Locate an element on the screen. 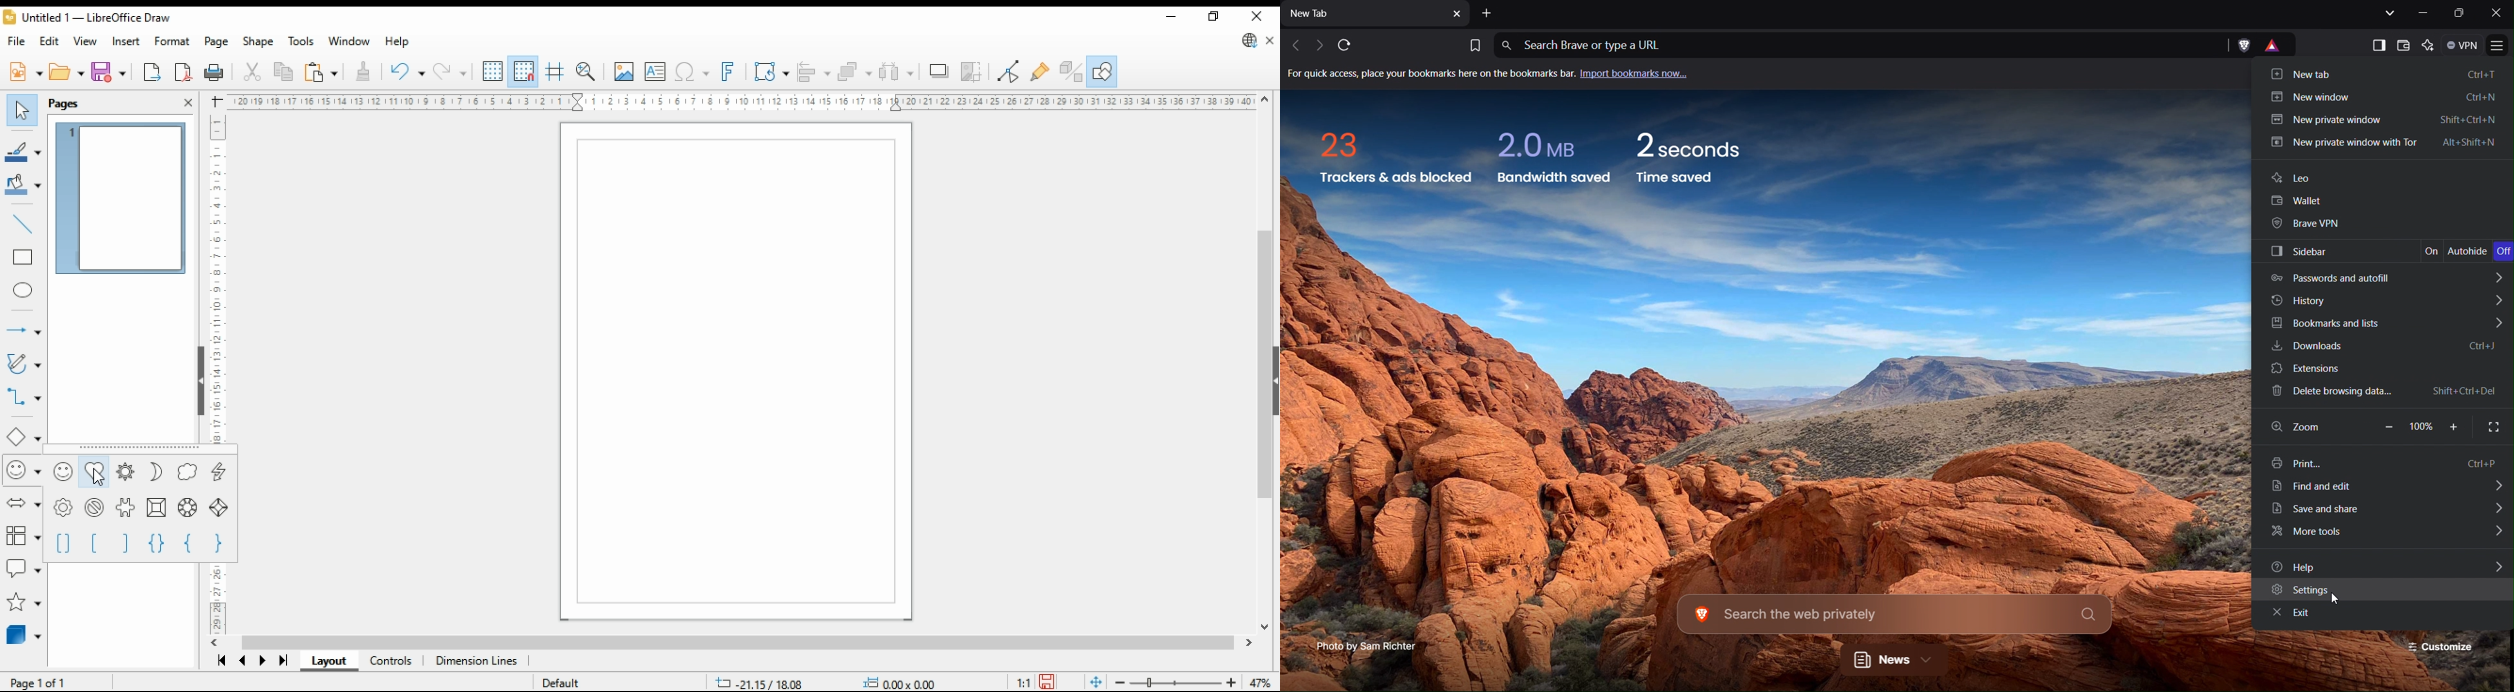  flower is located at coordinates (63, 508).